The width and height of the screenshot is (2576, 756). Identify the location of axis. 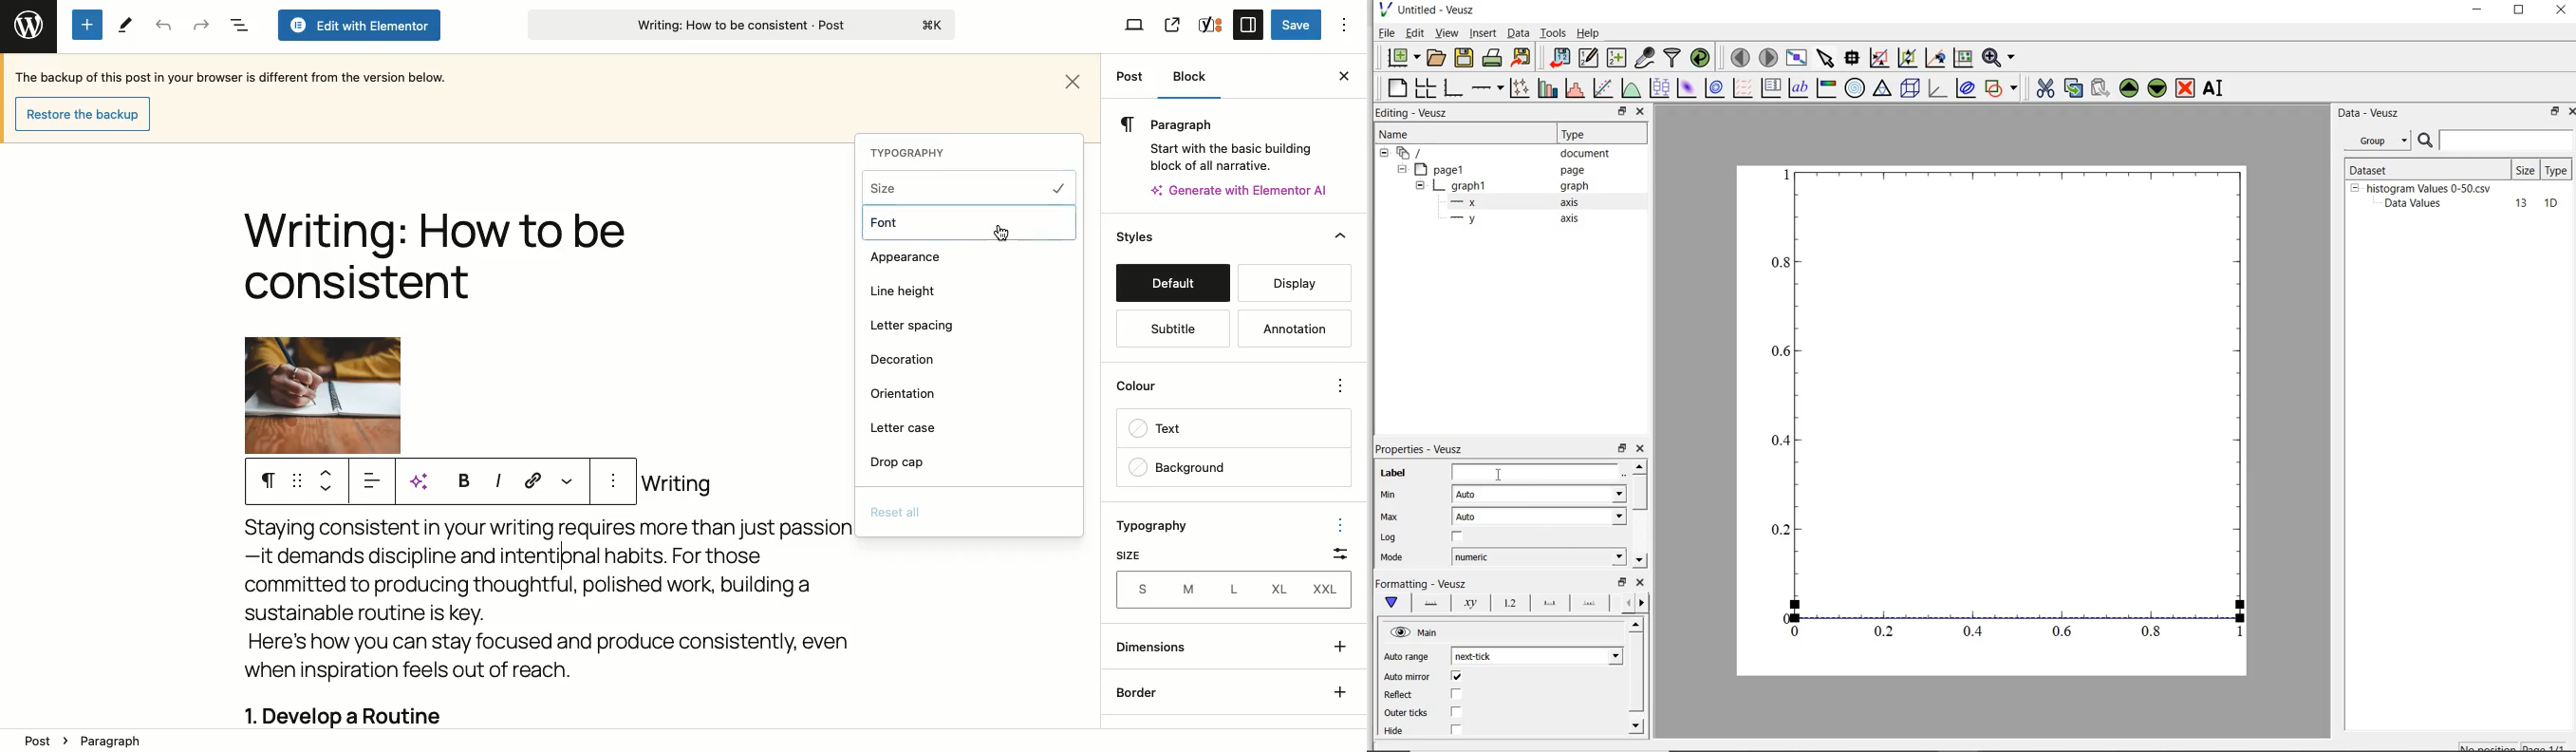
(1576, 202).